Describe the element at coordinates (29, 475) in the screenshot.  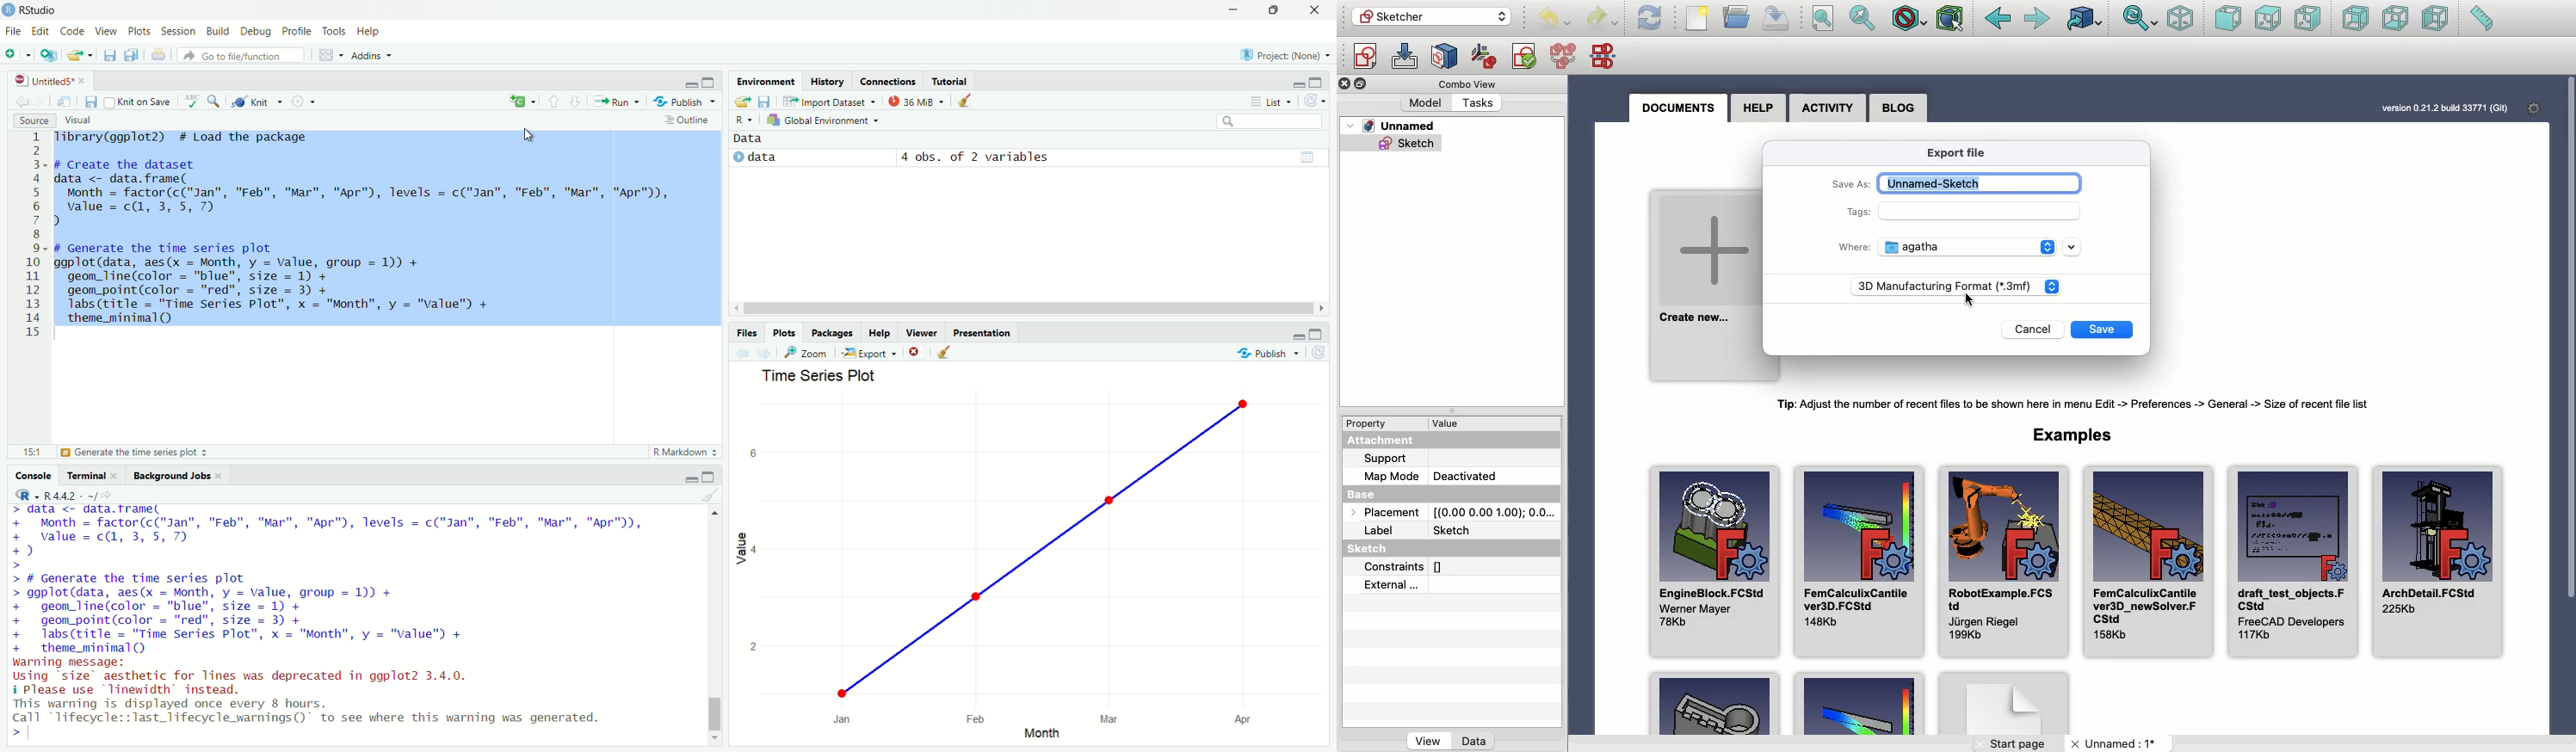
I see `console` at that location.